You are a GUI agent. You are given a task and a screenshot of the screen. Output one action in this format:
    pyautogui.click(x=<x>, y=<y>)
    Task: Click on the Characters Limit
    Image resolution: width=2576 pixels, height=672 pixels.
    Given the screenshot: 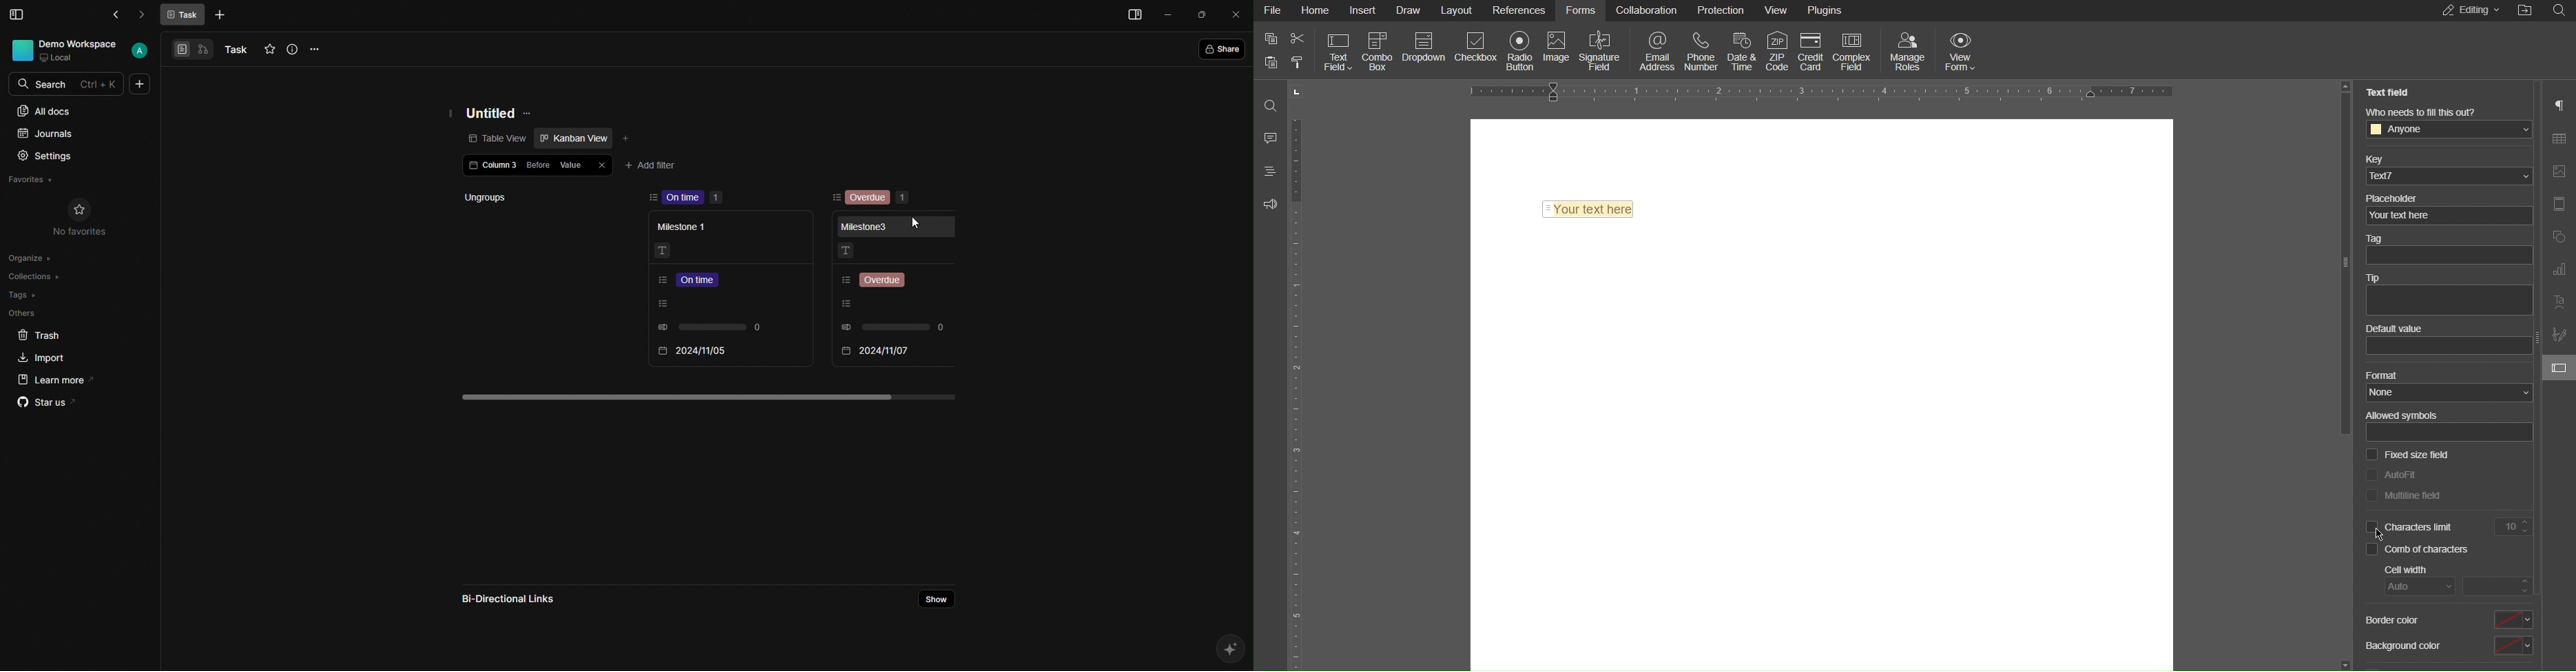 What is the action you would take?
    pyautogui.click(x=2449, y=528)
    